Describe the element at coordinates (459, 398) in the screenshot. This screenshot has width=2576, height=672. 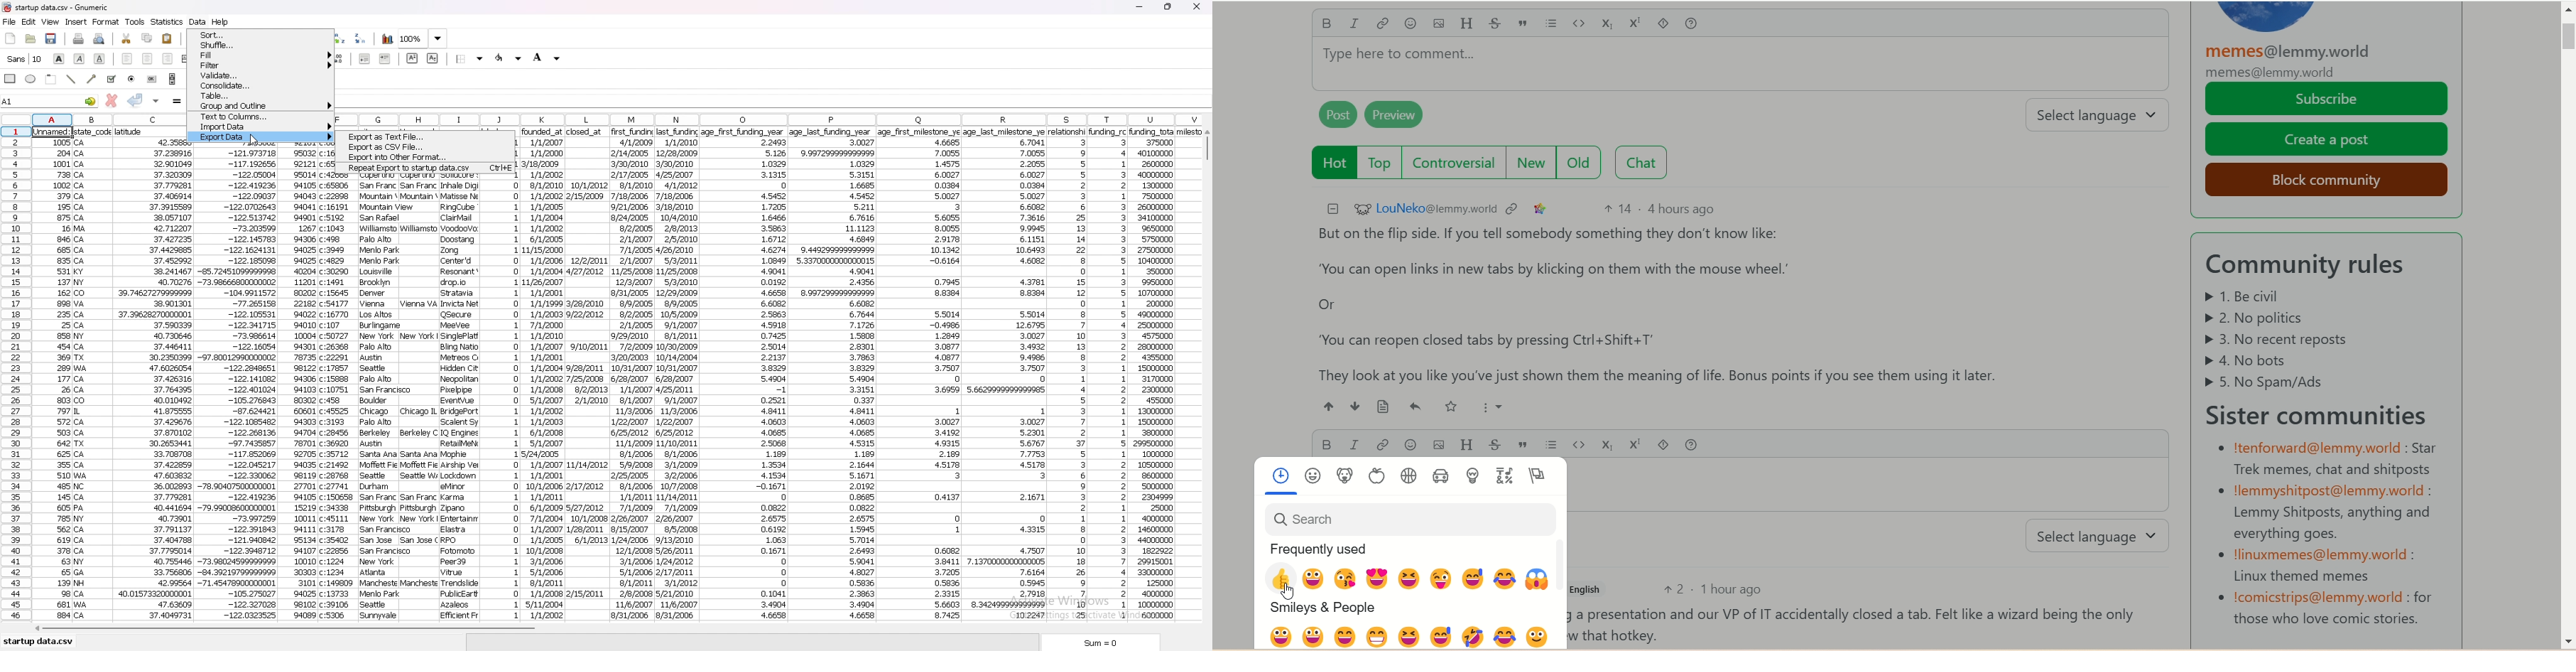
I see `data` at that location.